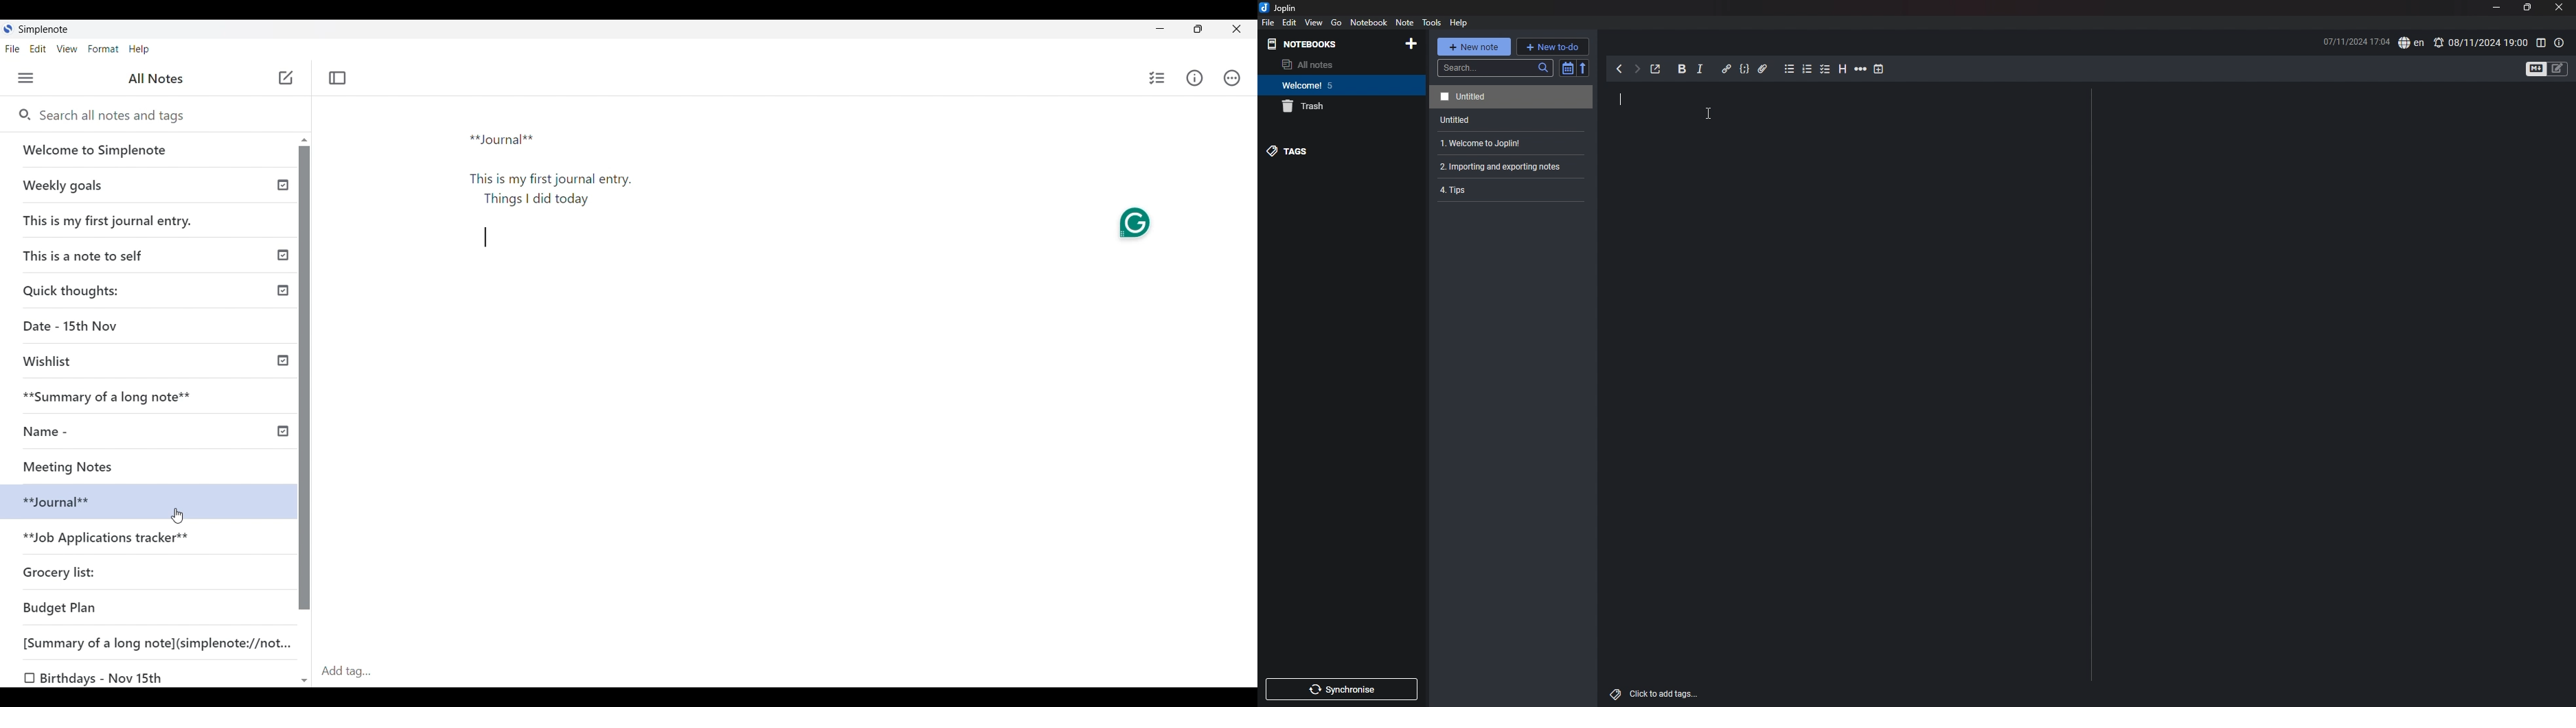  What do you see at coordinates (1790, 69) in the screenshot?
I see `bullet list` at bounding box center [1790, 69].